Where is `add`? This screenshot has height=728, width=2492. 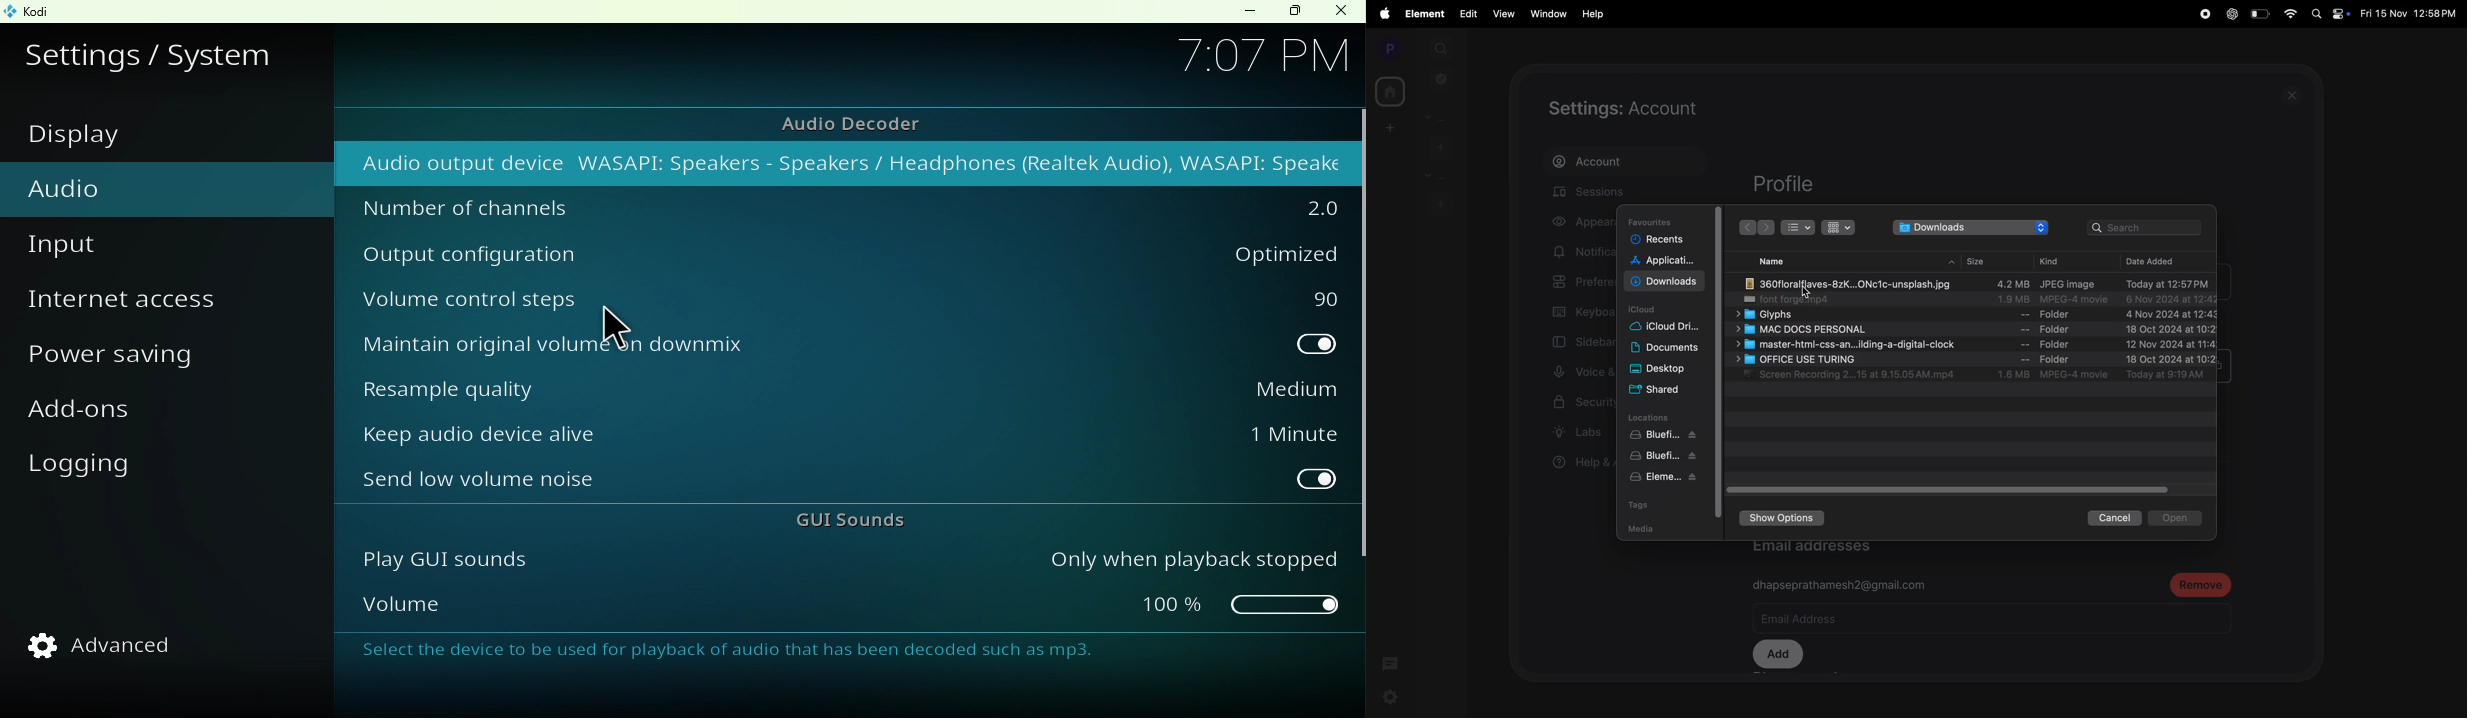
add is located at coordinates (1778, 655).